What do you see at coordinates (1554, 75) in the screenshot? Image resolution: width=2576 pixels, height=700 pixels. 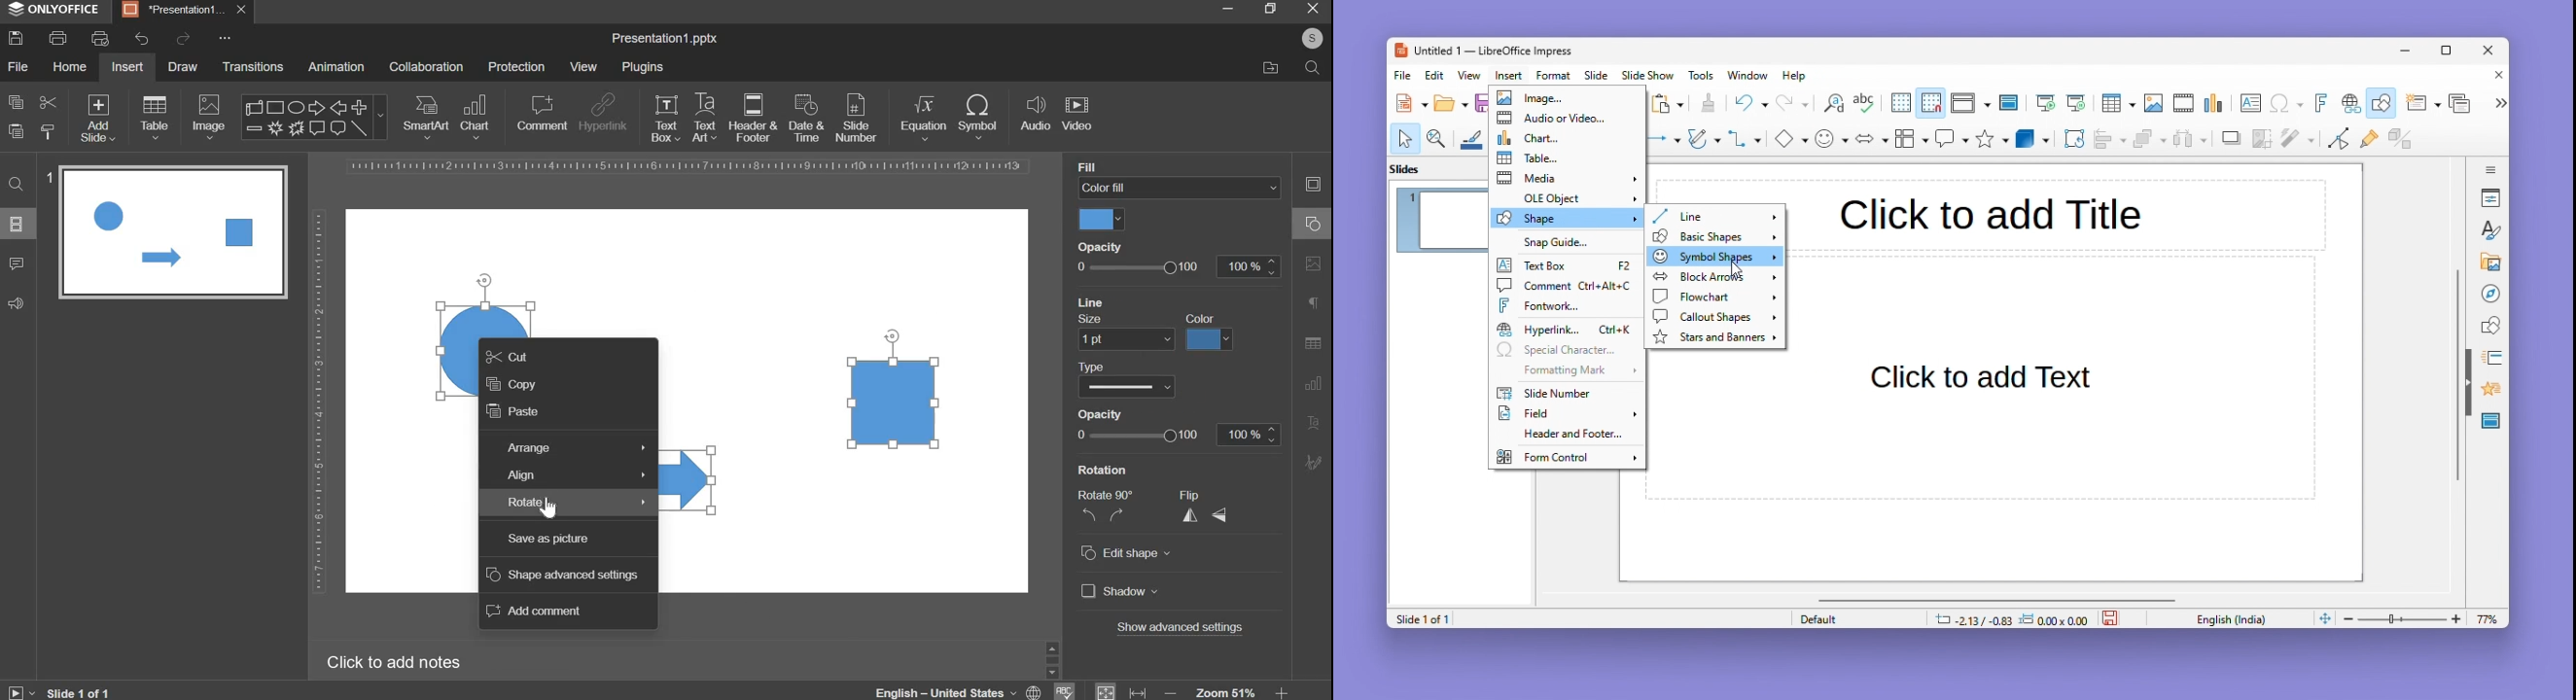 I see `Format` at bounding box center [1554, 75].